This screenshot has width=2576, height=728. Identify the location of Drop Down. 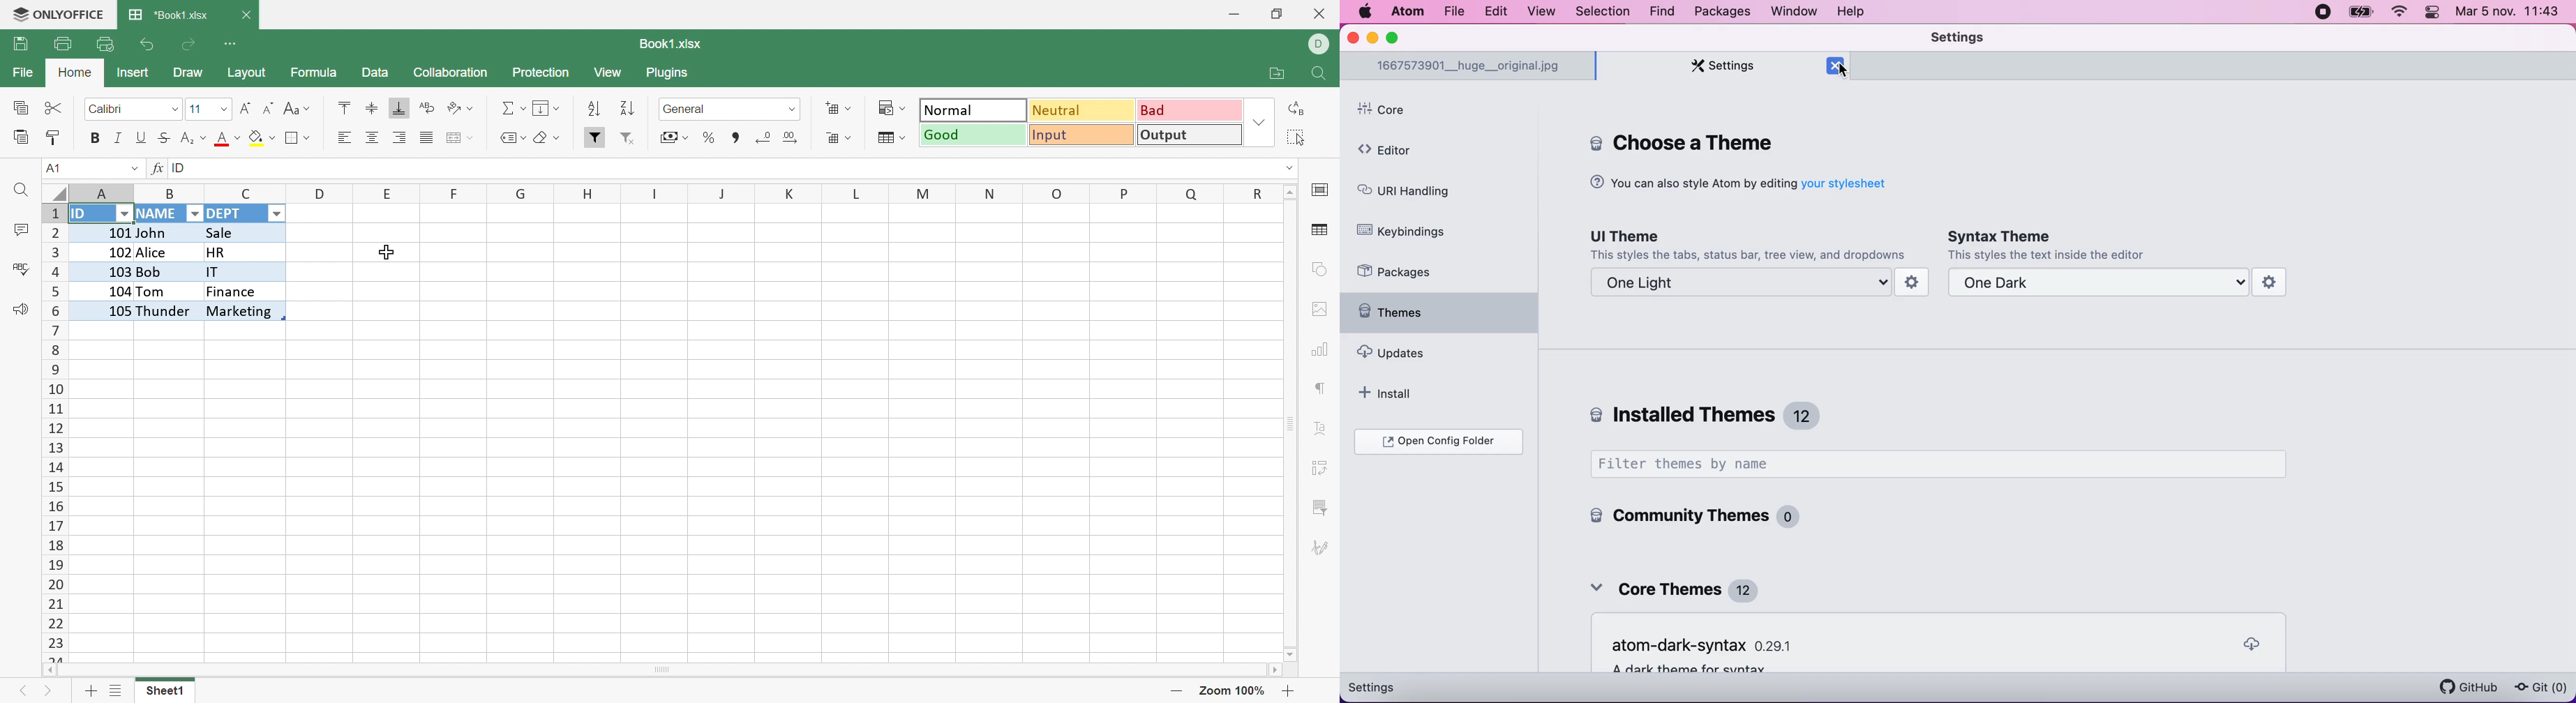
(133, 171).